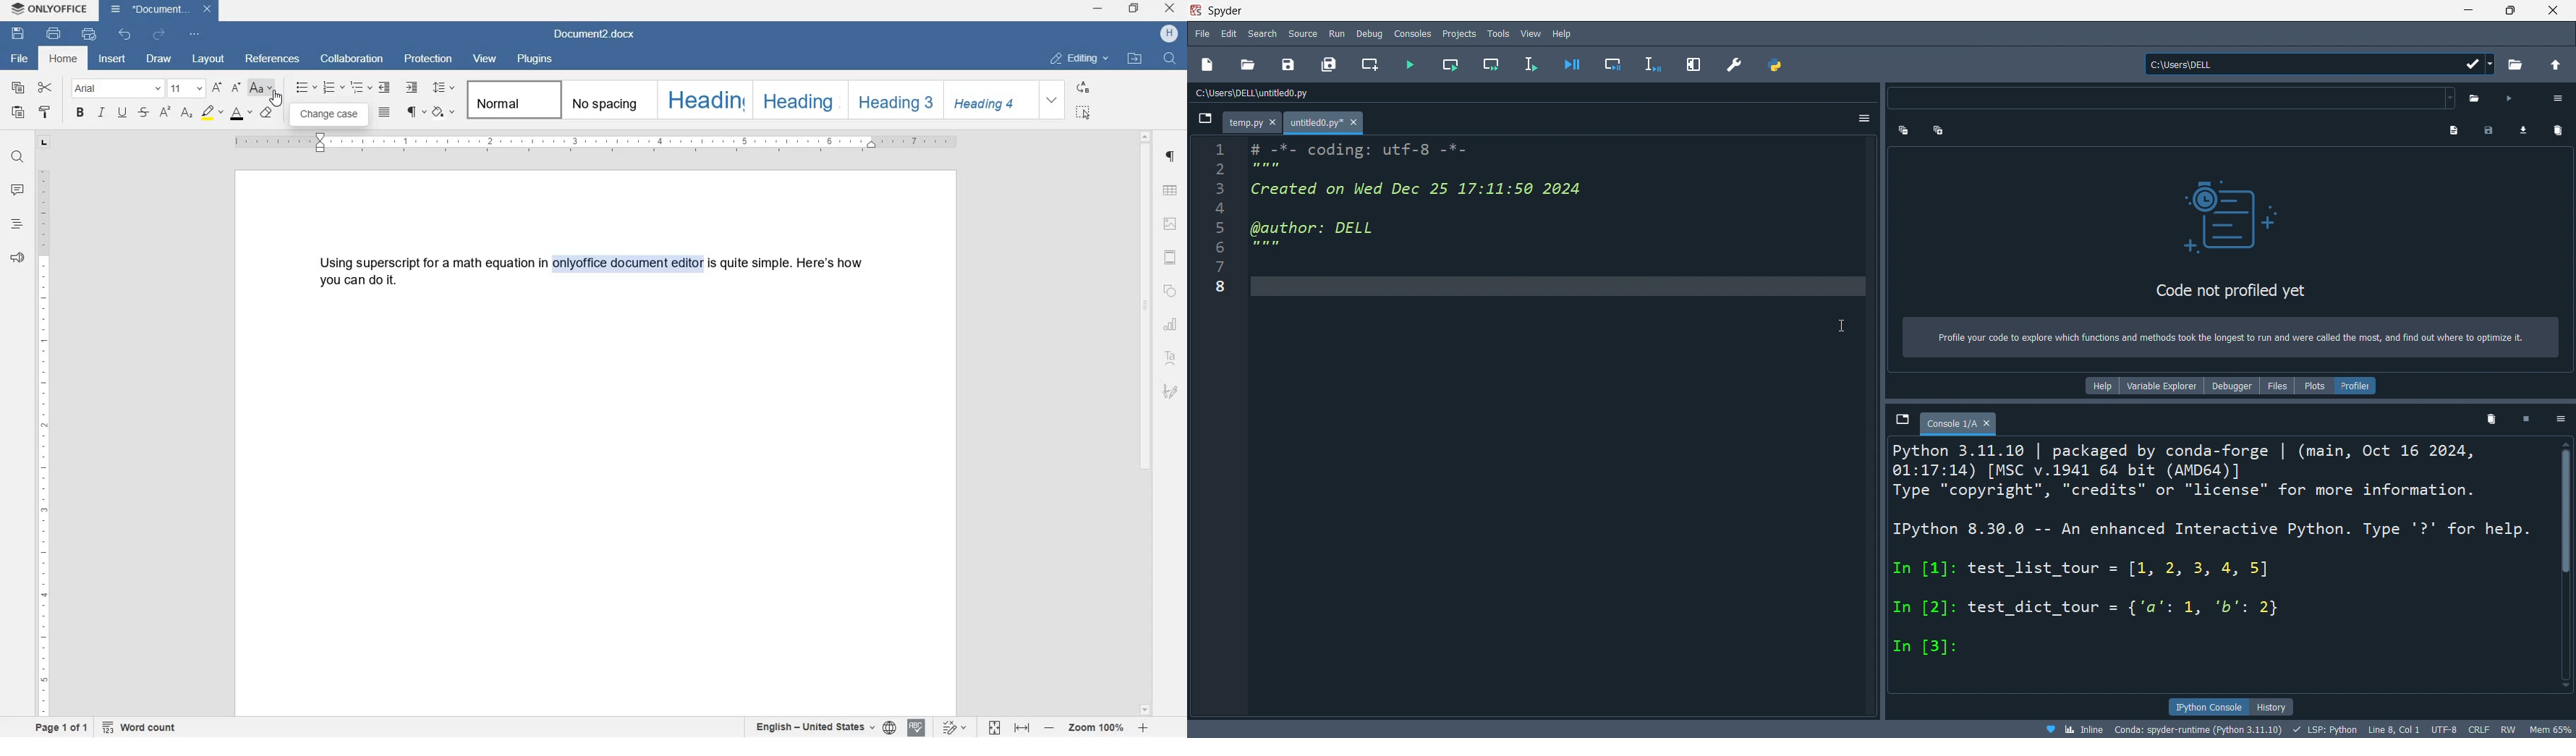 The width and height of the screenshot is (2576, 756). What do you see at coordinates (17, 154) in the screenshot?
I see `find` at bounding box center [17, 154].